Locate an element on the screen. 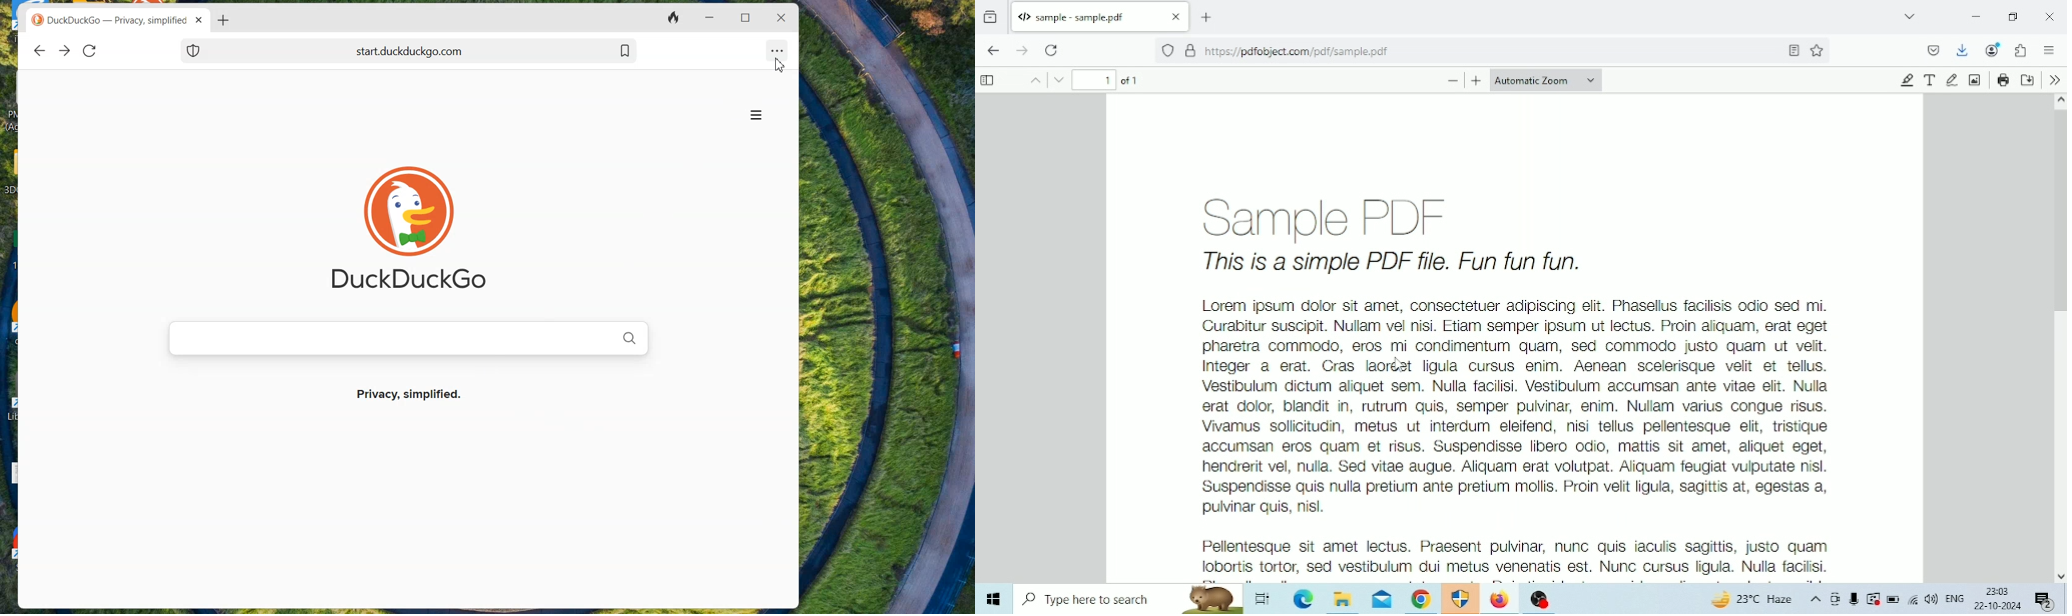  options is located at coordinates (756, 116).